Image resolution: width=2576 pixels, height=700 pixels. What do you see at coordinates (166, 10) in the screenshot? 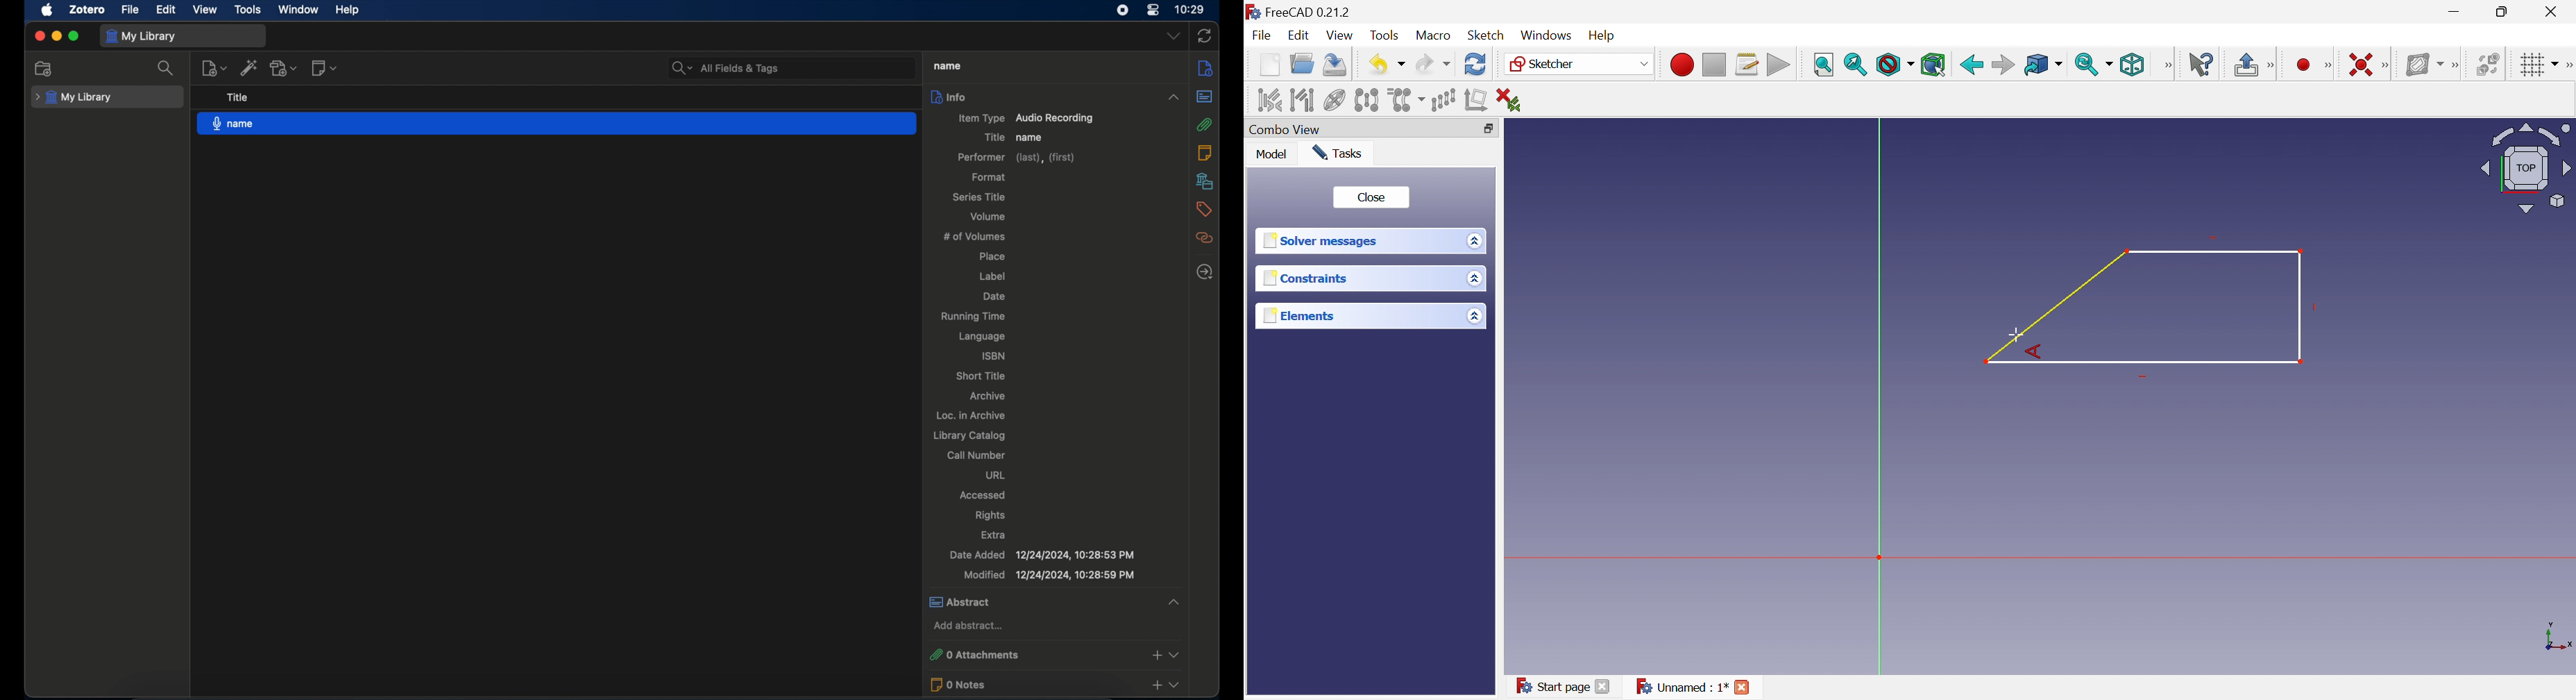
I see `edit` at bounding box center [166, 10].